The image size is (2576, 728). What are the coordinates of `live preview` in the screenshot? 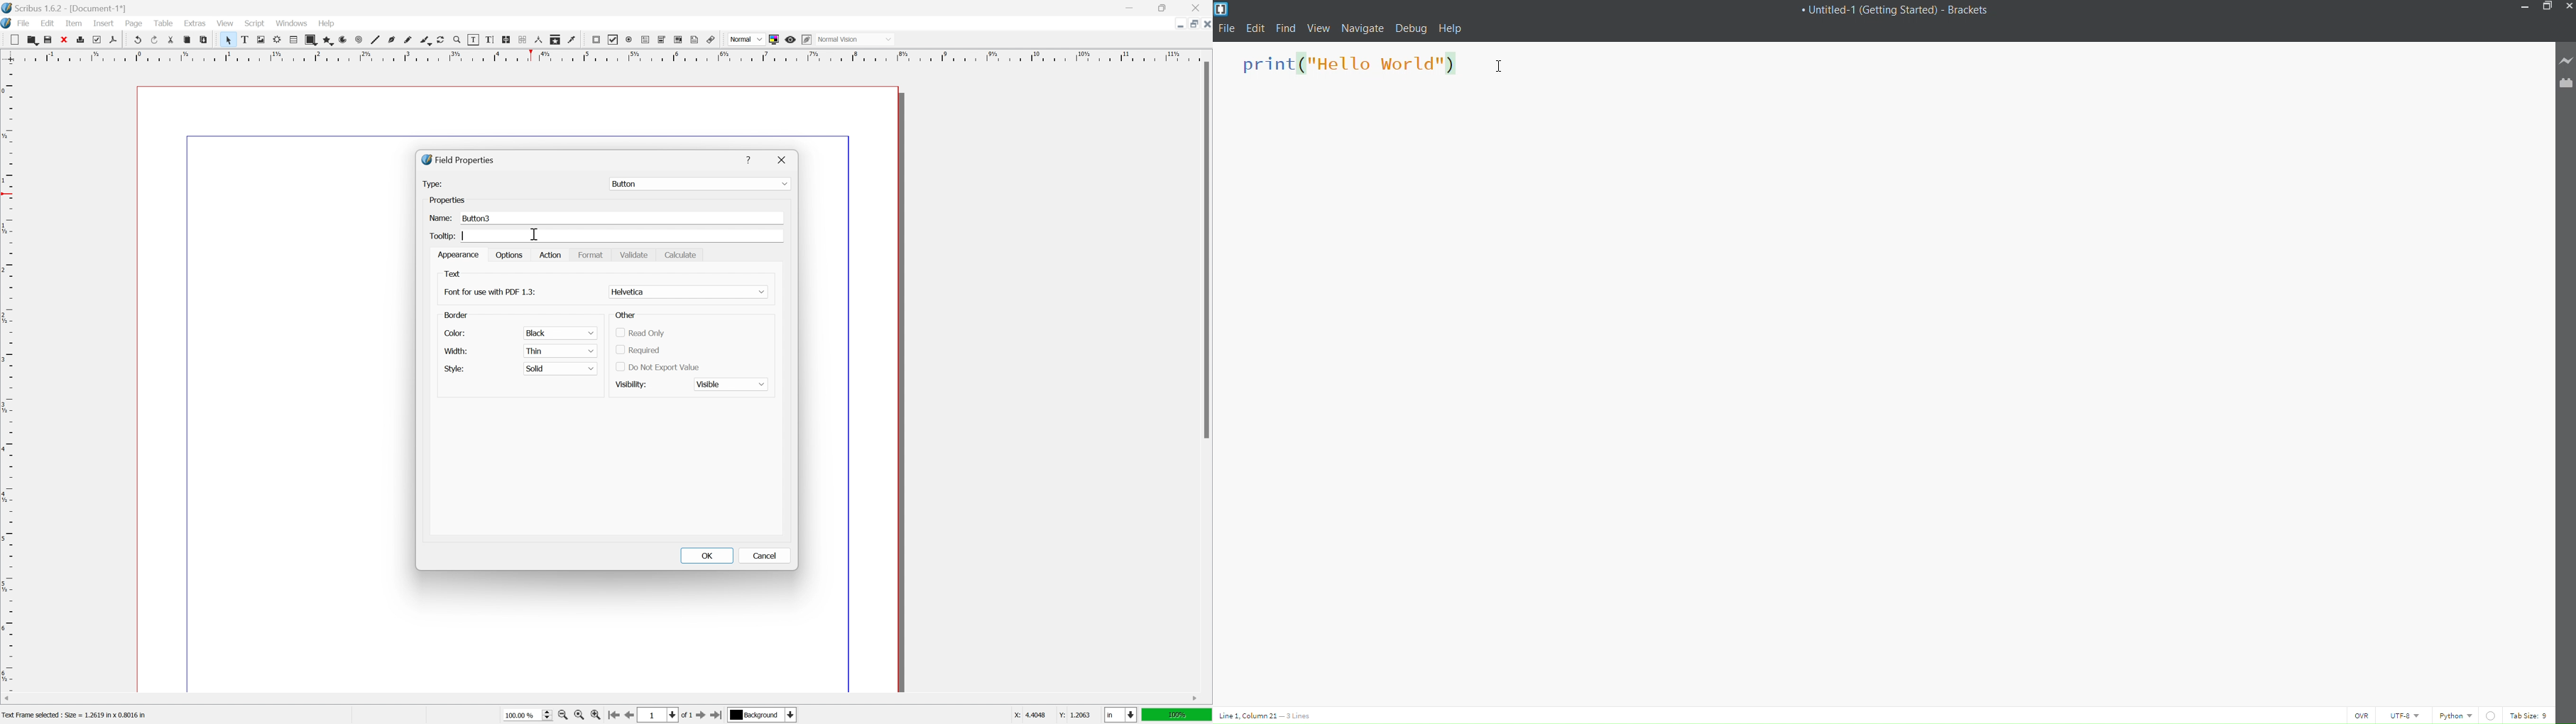 It's located at (2563, 59).